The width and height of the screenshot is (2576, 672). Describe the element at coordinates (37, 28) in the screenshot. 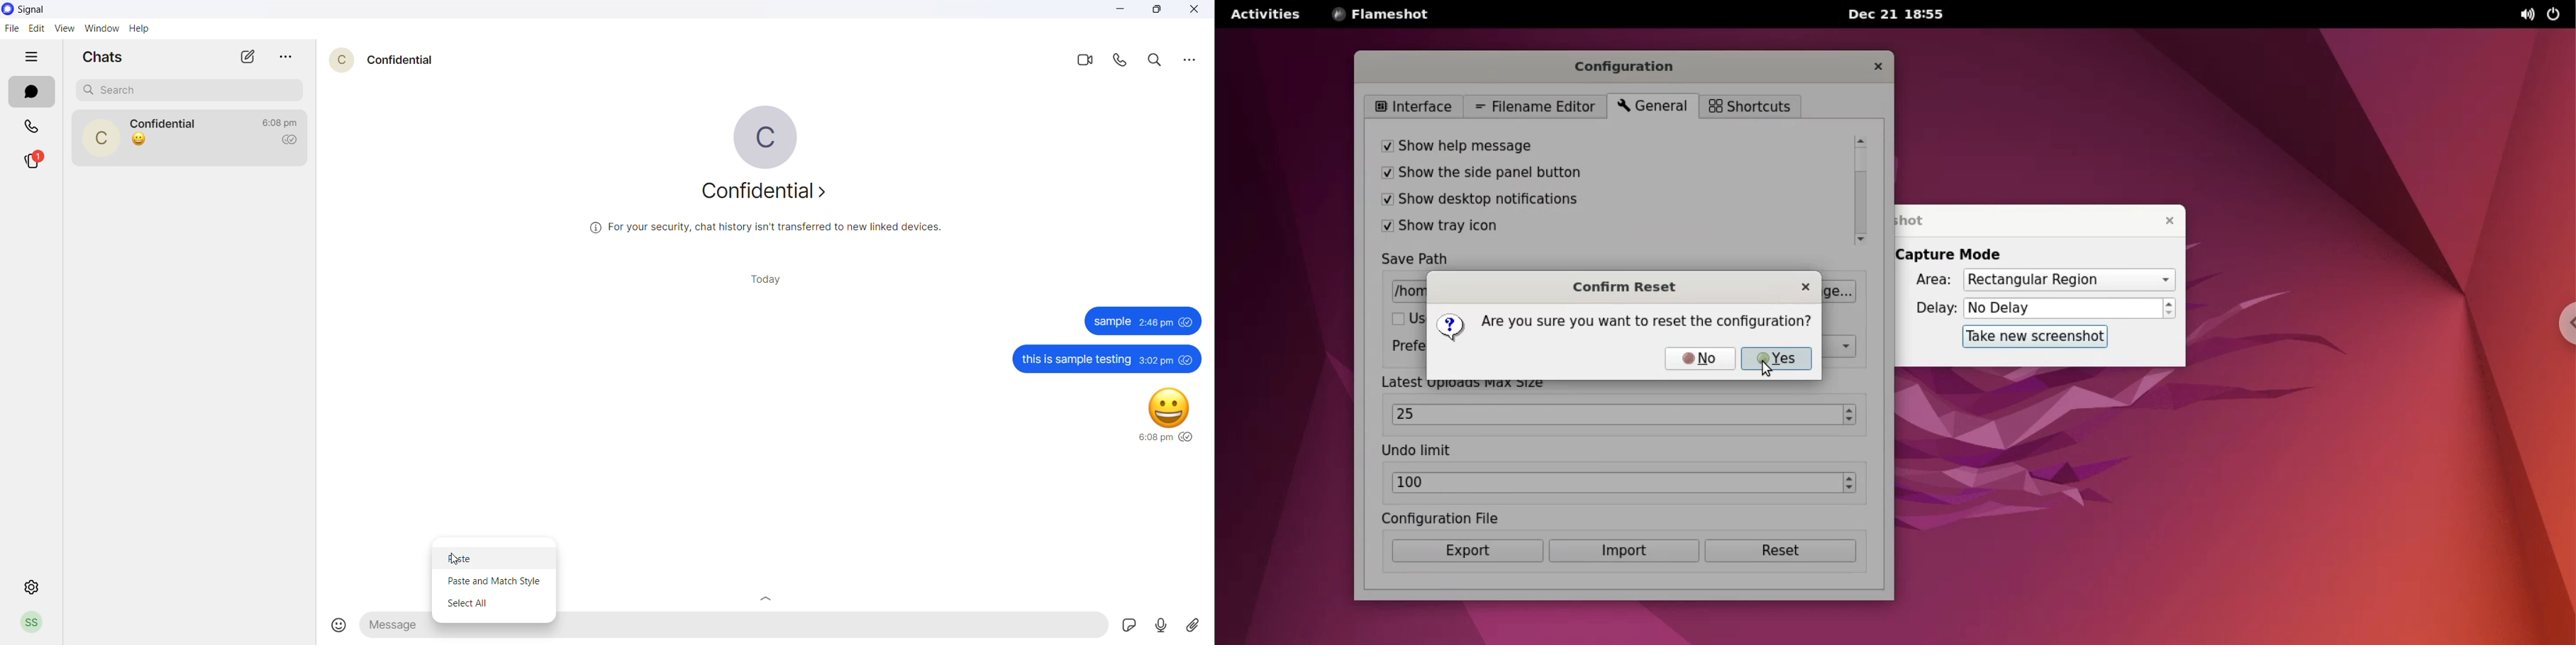

I see `edit` at that location.